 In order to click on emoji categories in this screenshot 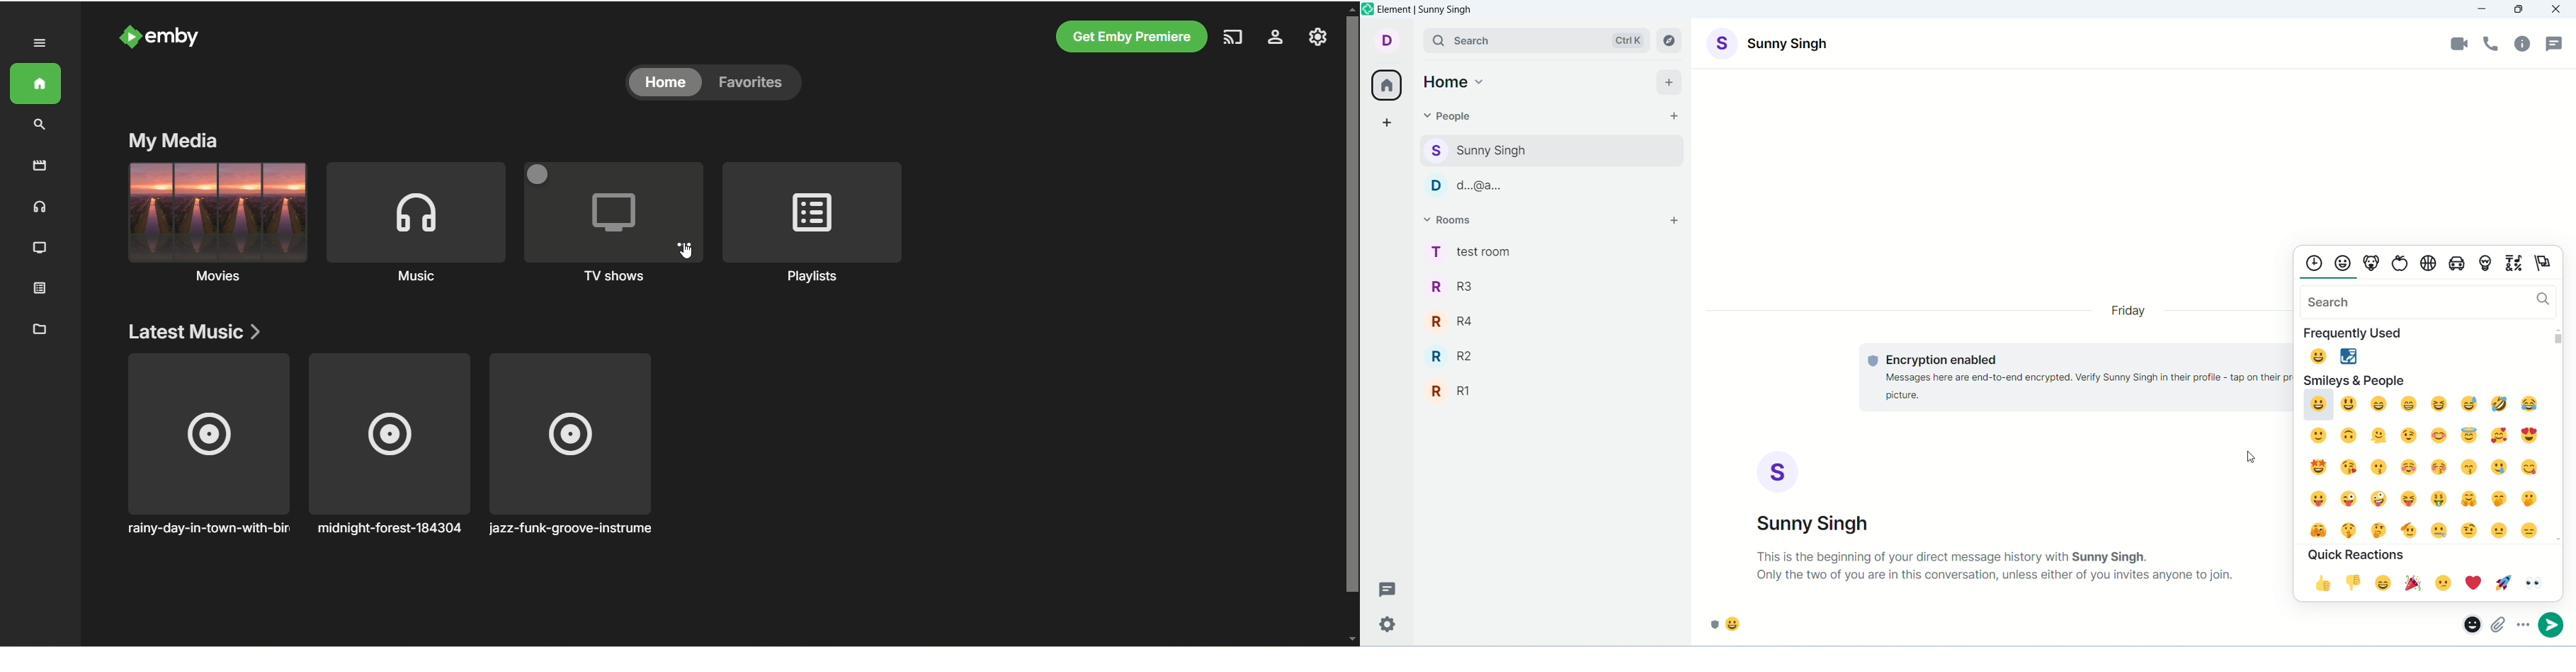, I will do `click(2430, 261)`.